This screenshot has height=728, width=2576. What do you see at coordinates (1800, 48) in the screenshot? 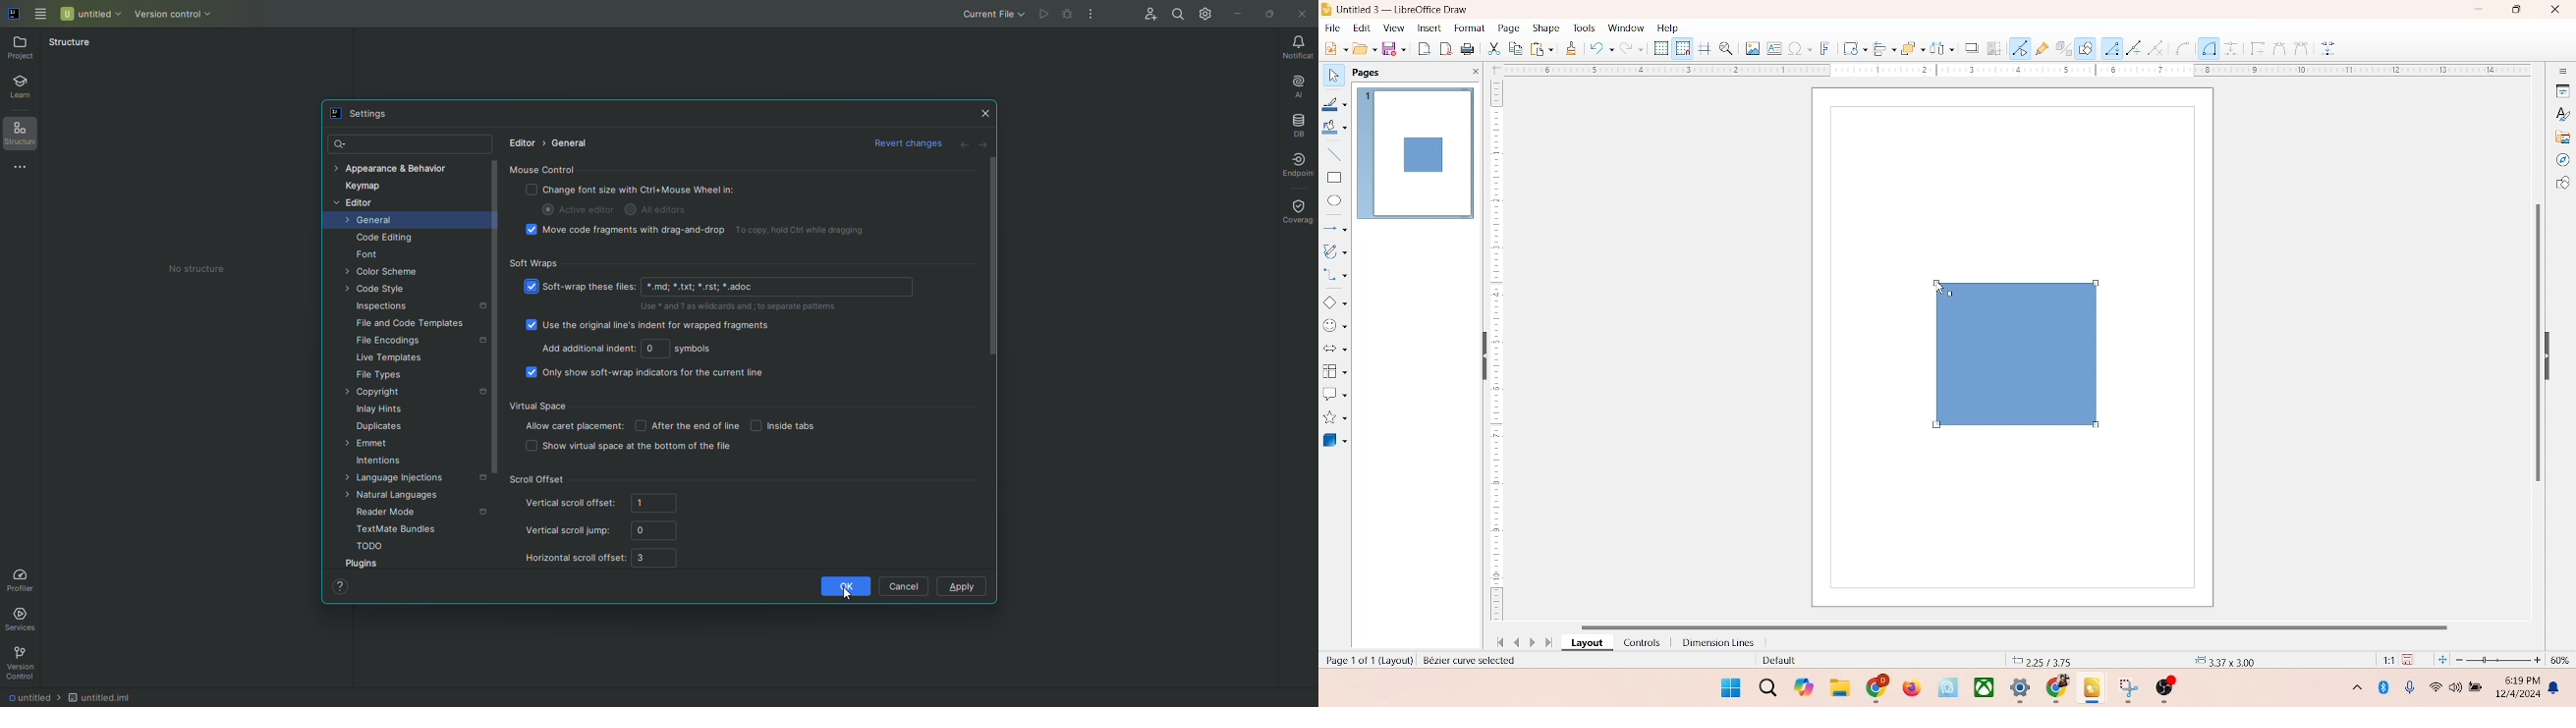
I see `special character` at bounding box center [1800, 48].